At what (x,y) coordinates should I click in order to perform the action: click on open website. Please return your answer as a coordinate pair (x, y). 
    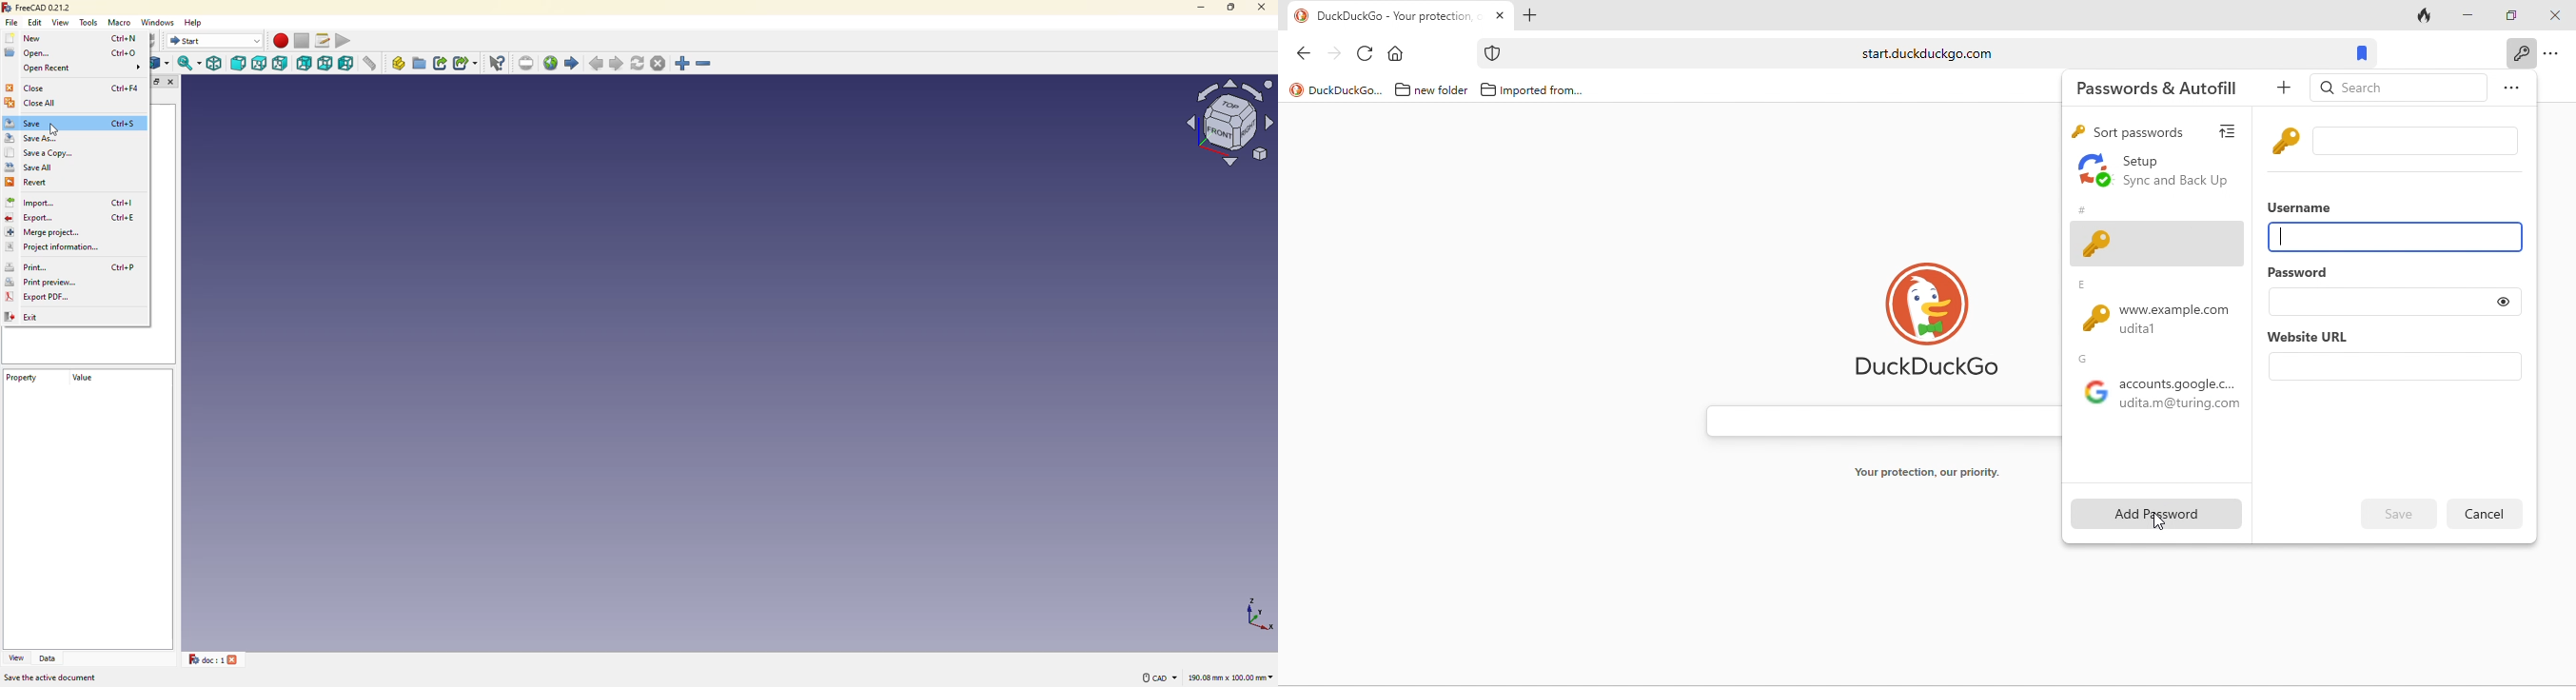
    Looking at the image, I should click on (551, 62).